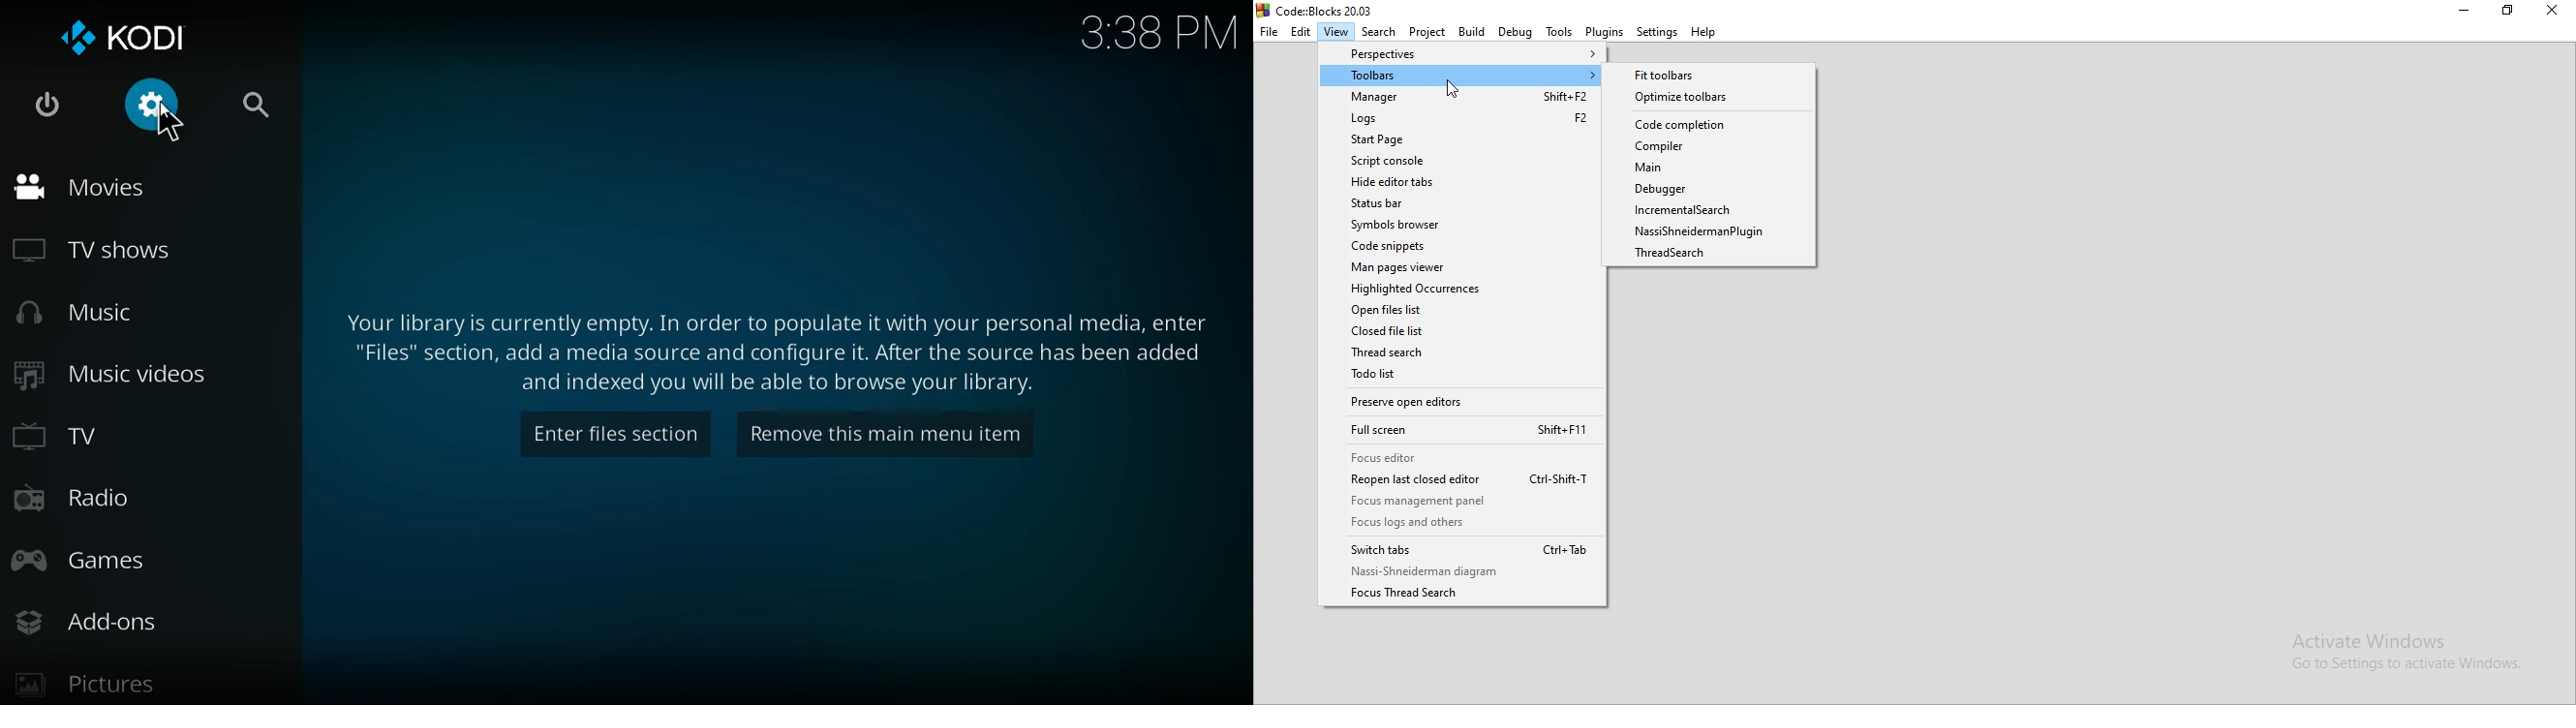 This screenshot has height=728, width=2576. Describe the element at coordinates (1459, 183) in the screenshot. I see `Hide editor tabs` at that location.